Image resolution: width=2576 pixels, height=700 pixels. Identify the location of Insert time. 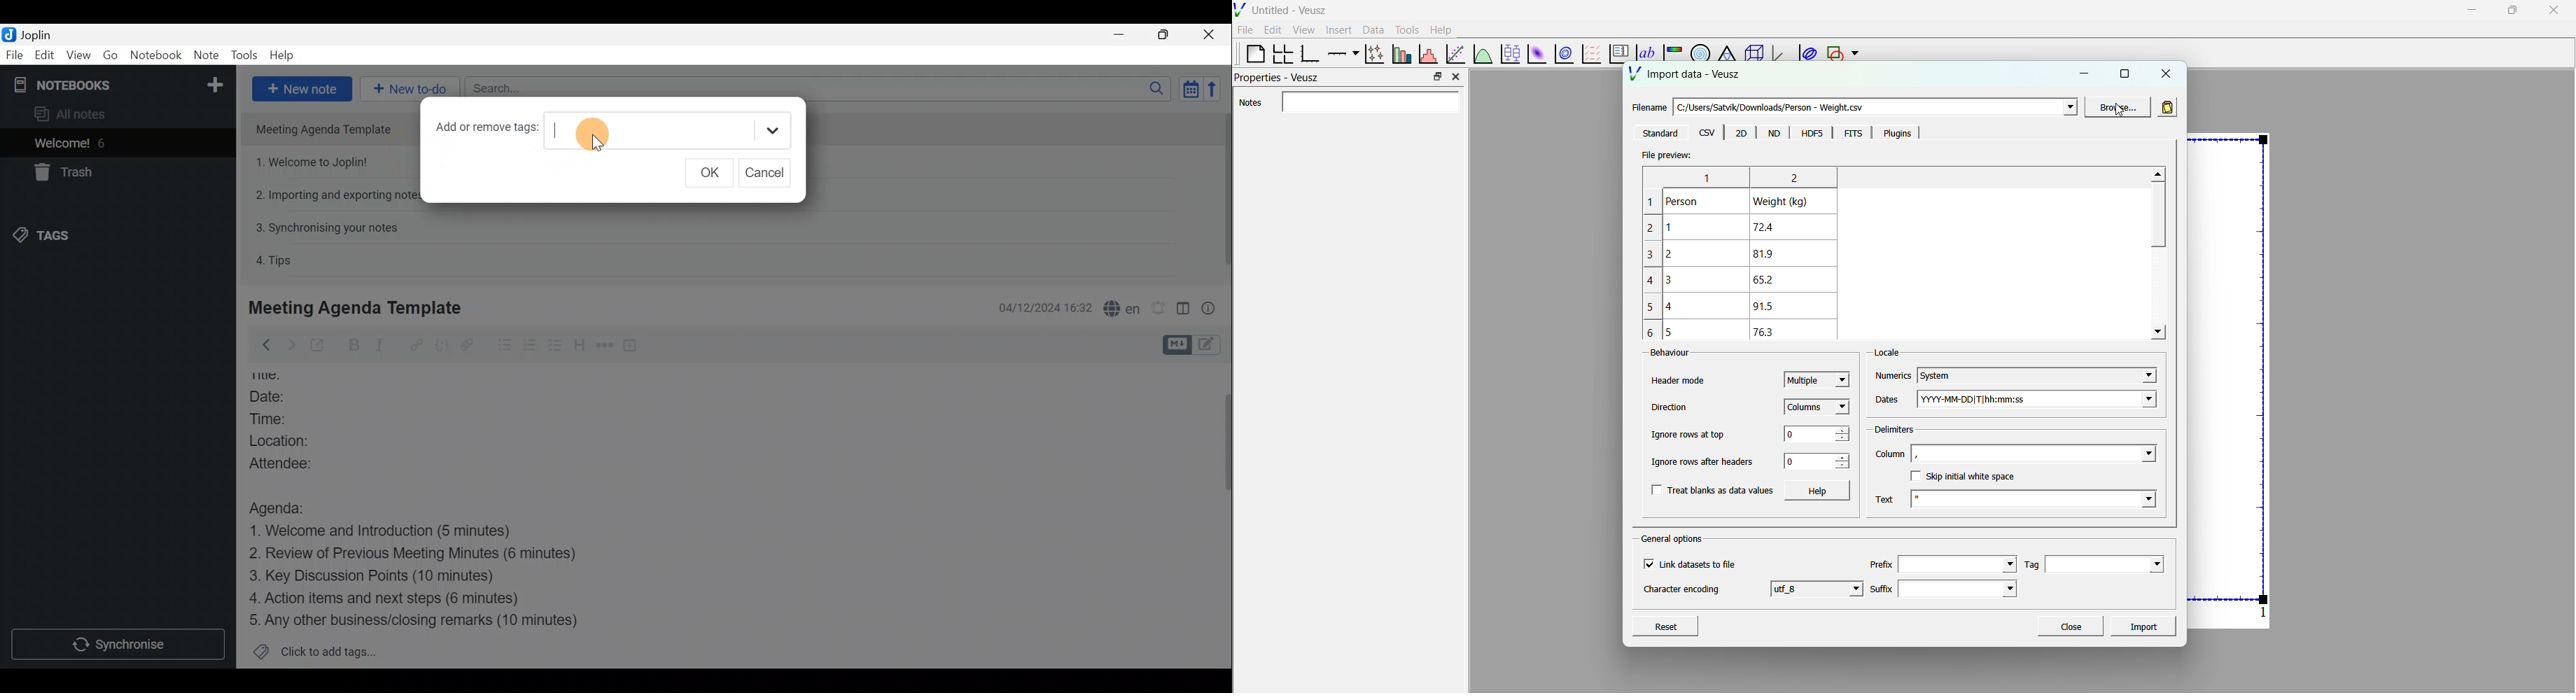
(633, 347).